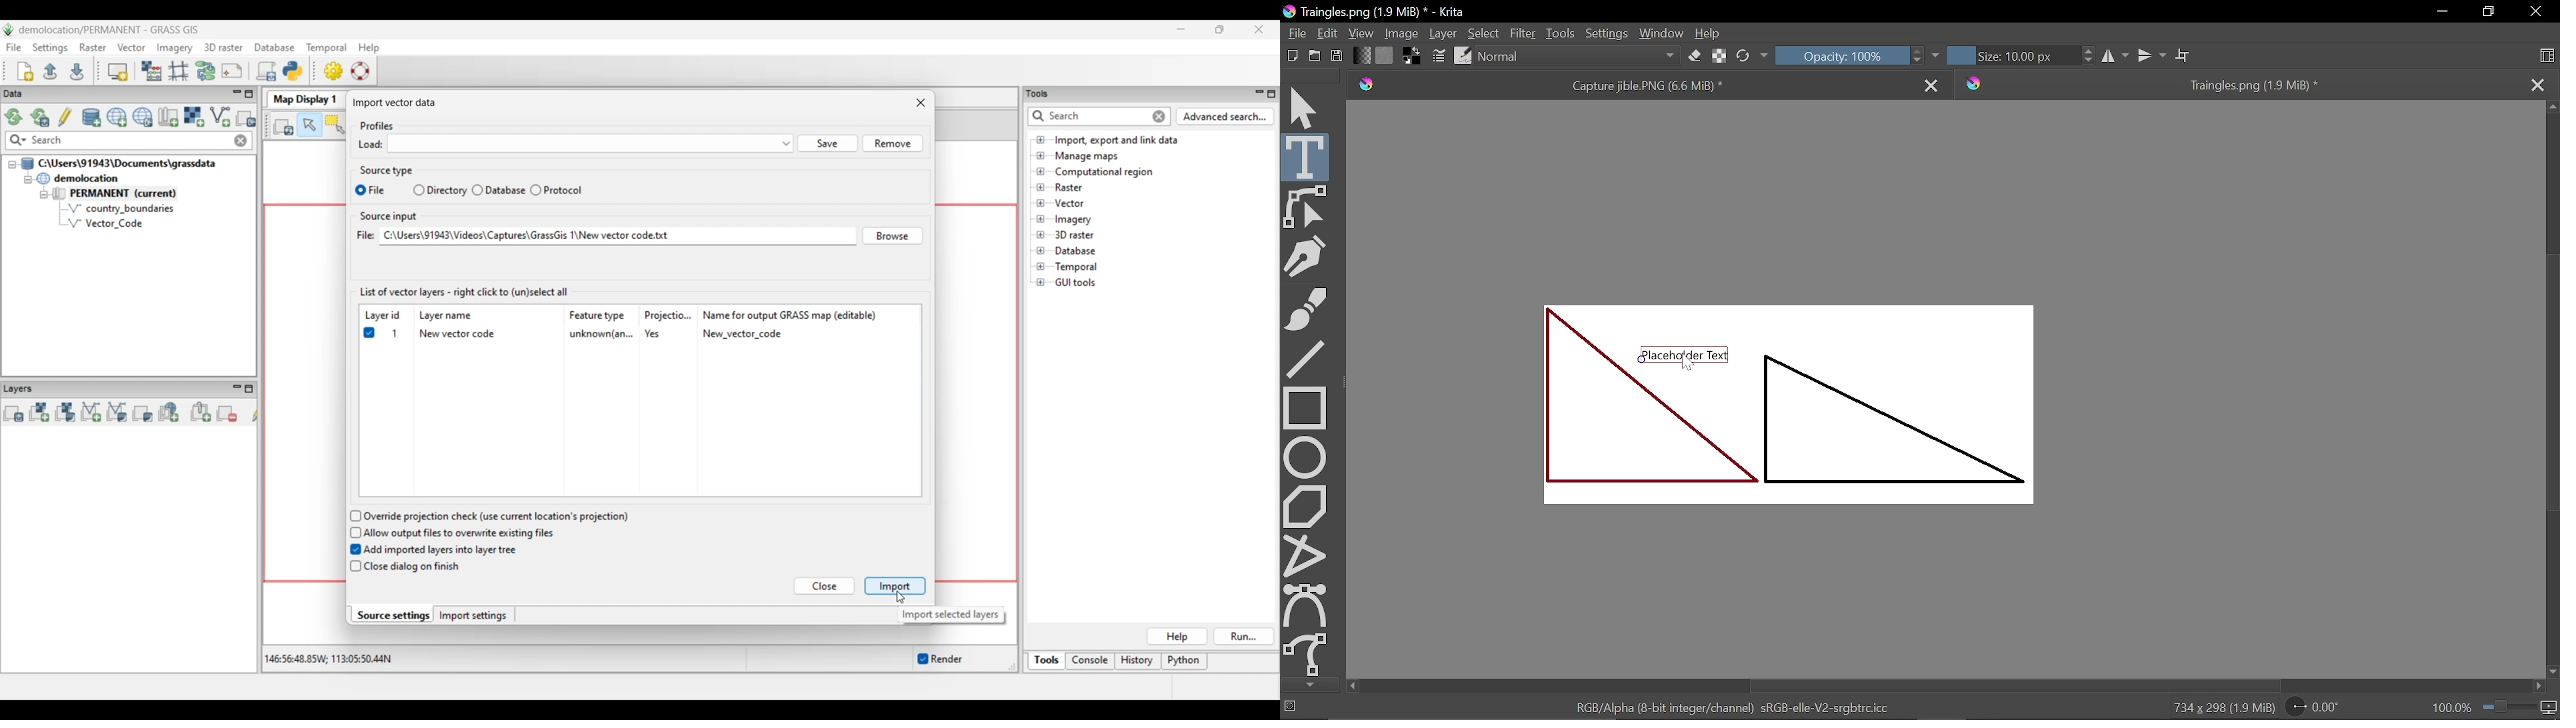 Image resolution: width=2576 pixels, height=728 pixels. Describe the element at coordinates (1337, 54) in the screenshot. I see `Save` at that location.